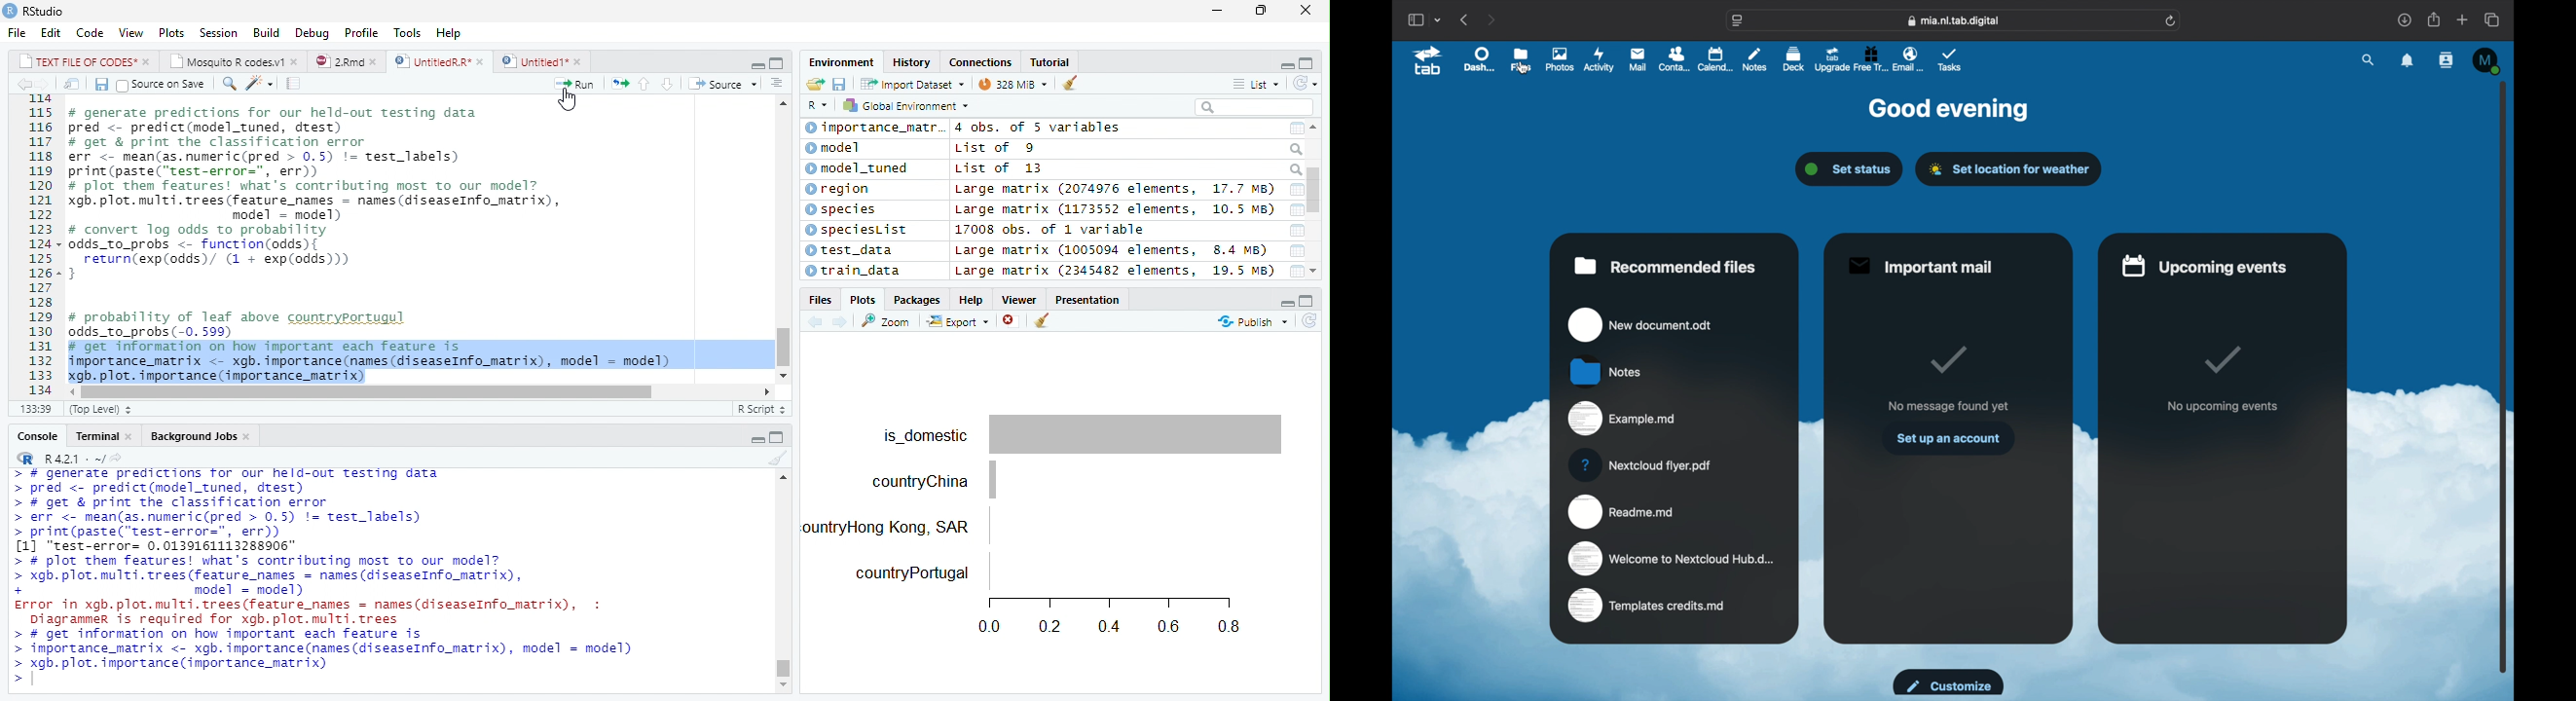 This screenshot has height=728, width=2576. Describe the element at coordinates (778, 82) in the screenshot. I see `Show Document Outline` at that location.